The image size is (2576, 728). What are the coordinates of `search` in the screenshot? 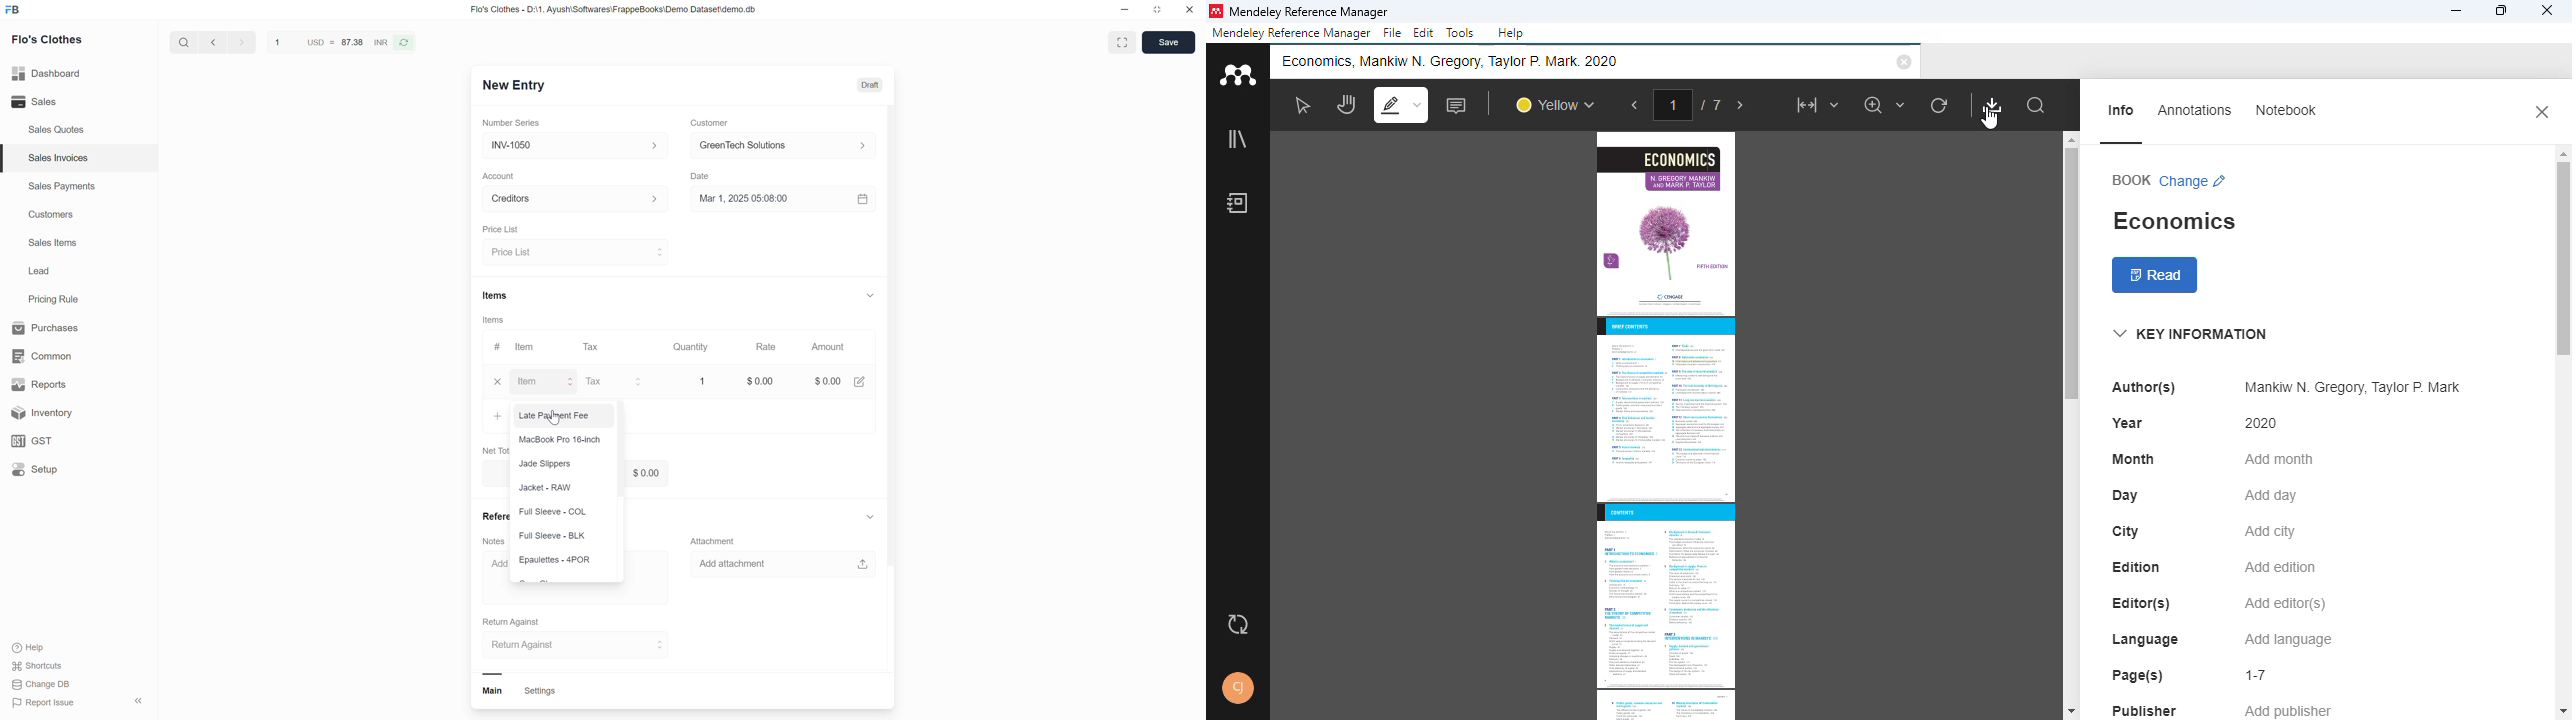 It's located at (2037, 106).